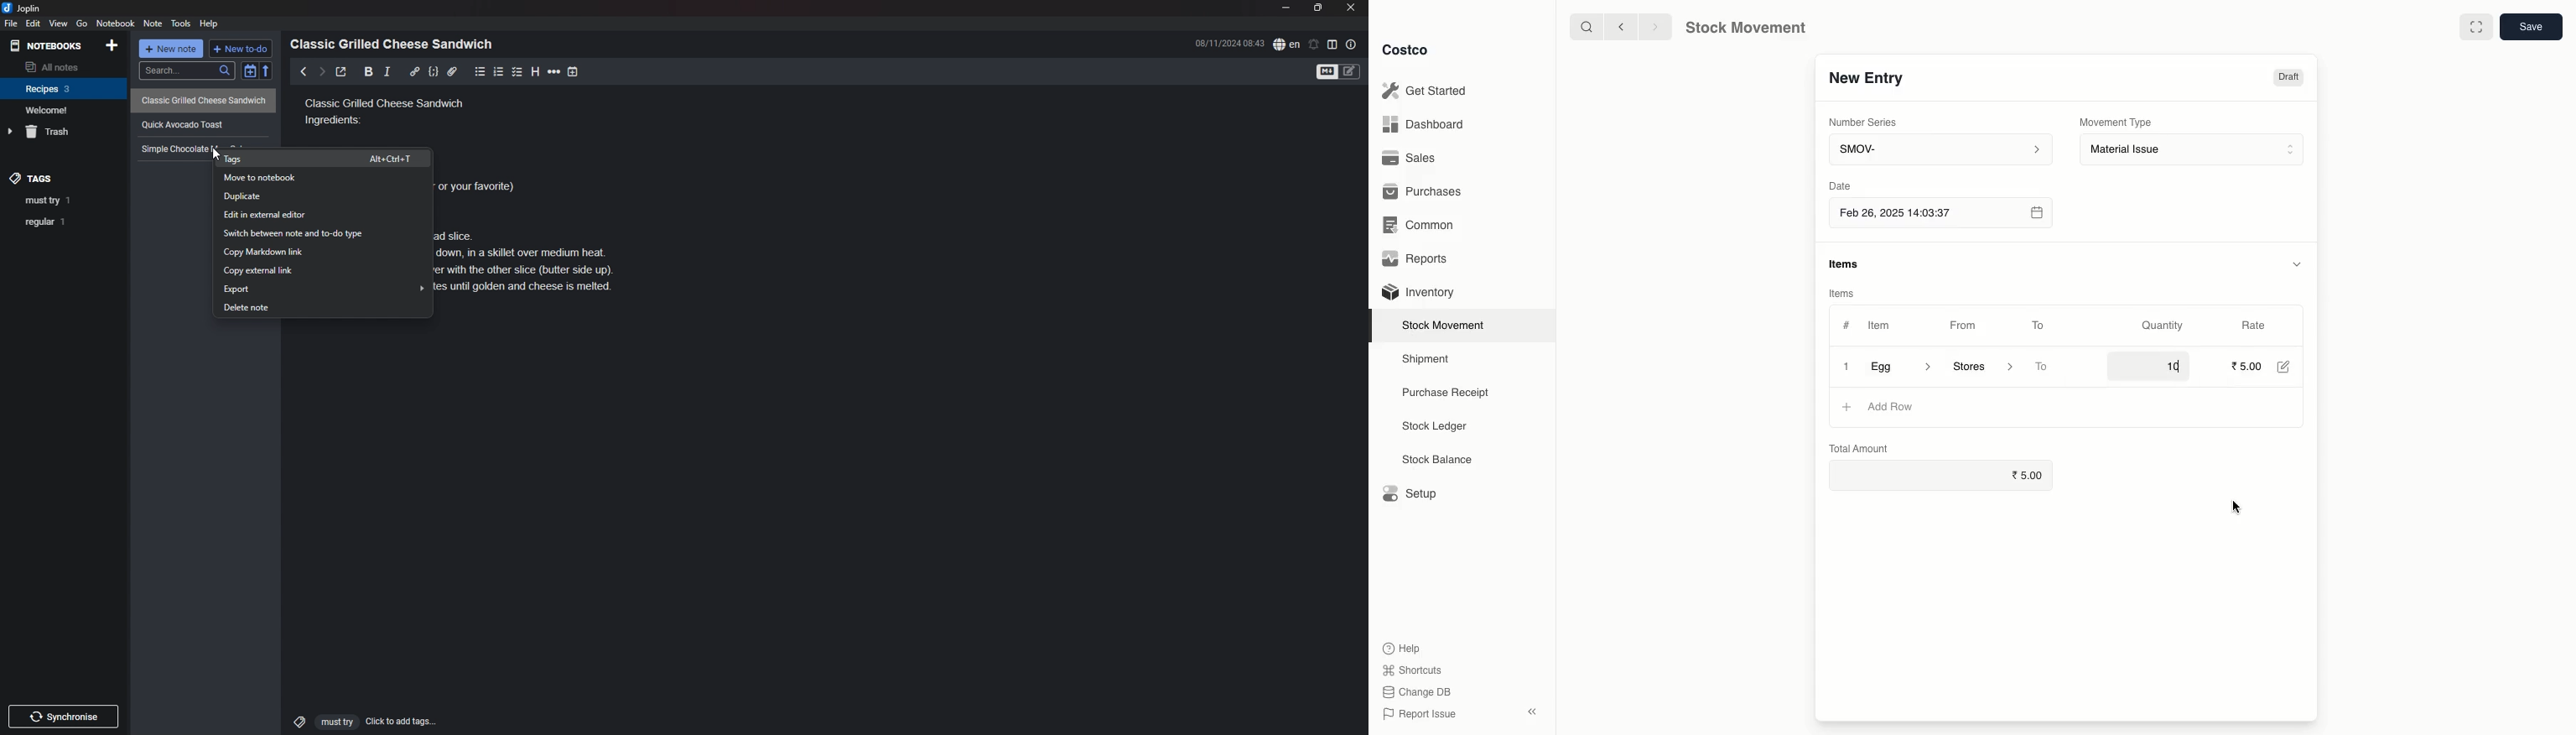 The image size is (2576, 756). I want to click on 5.00, so click(2247, 366).